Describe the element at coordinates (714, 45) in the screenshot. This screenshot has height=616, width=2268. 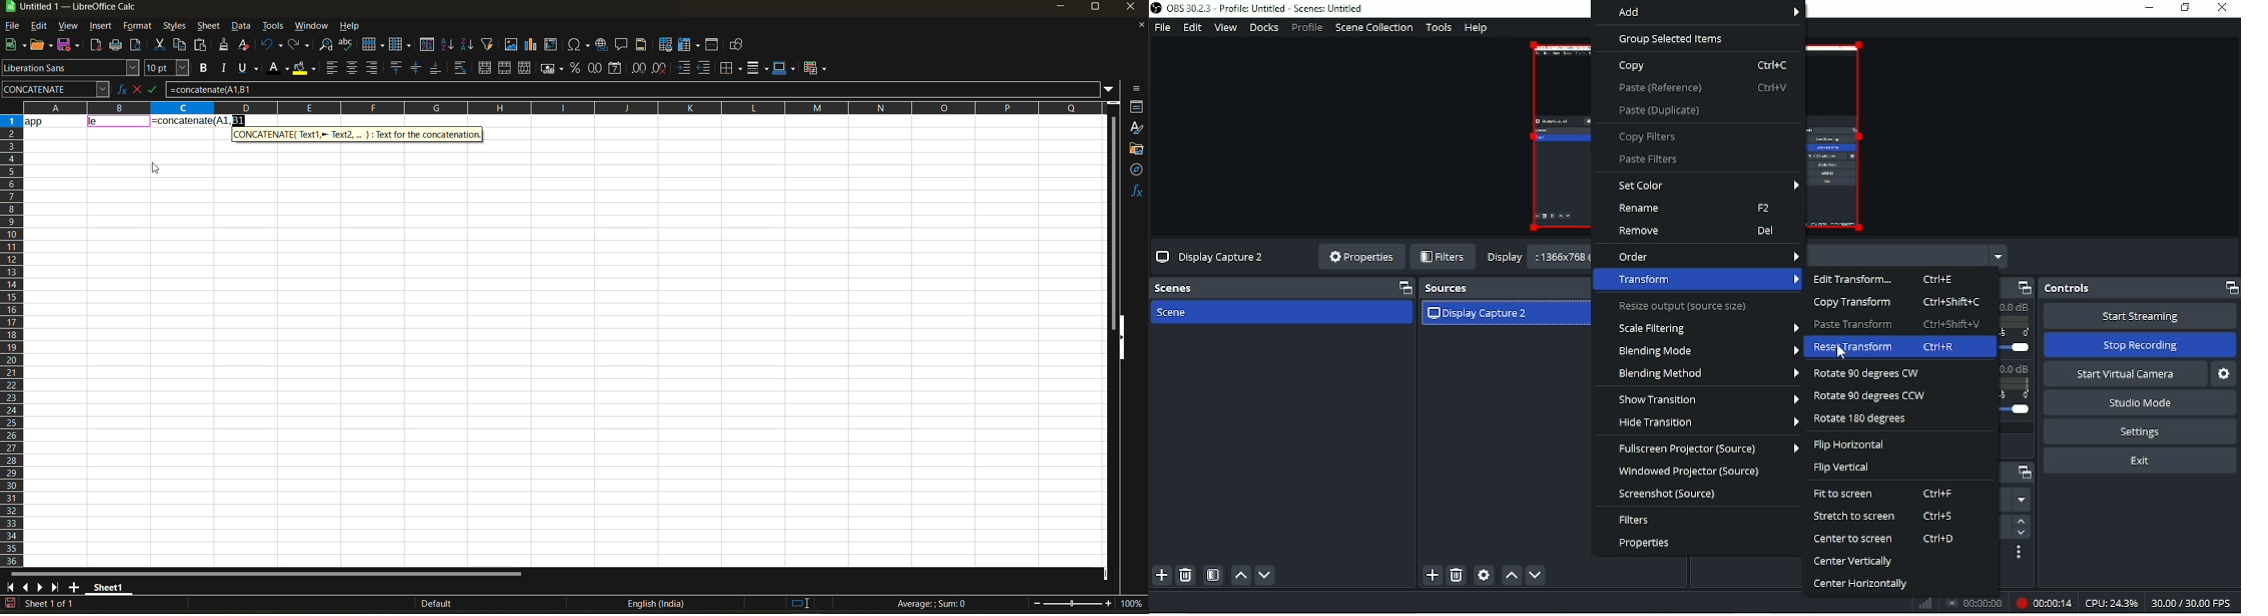
I see `split window` at that location.